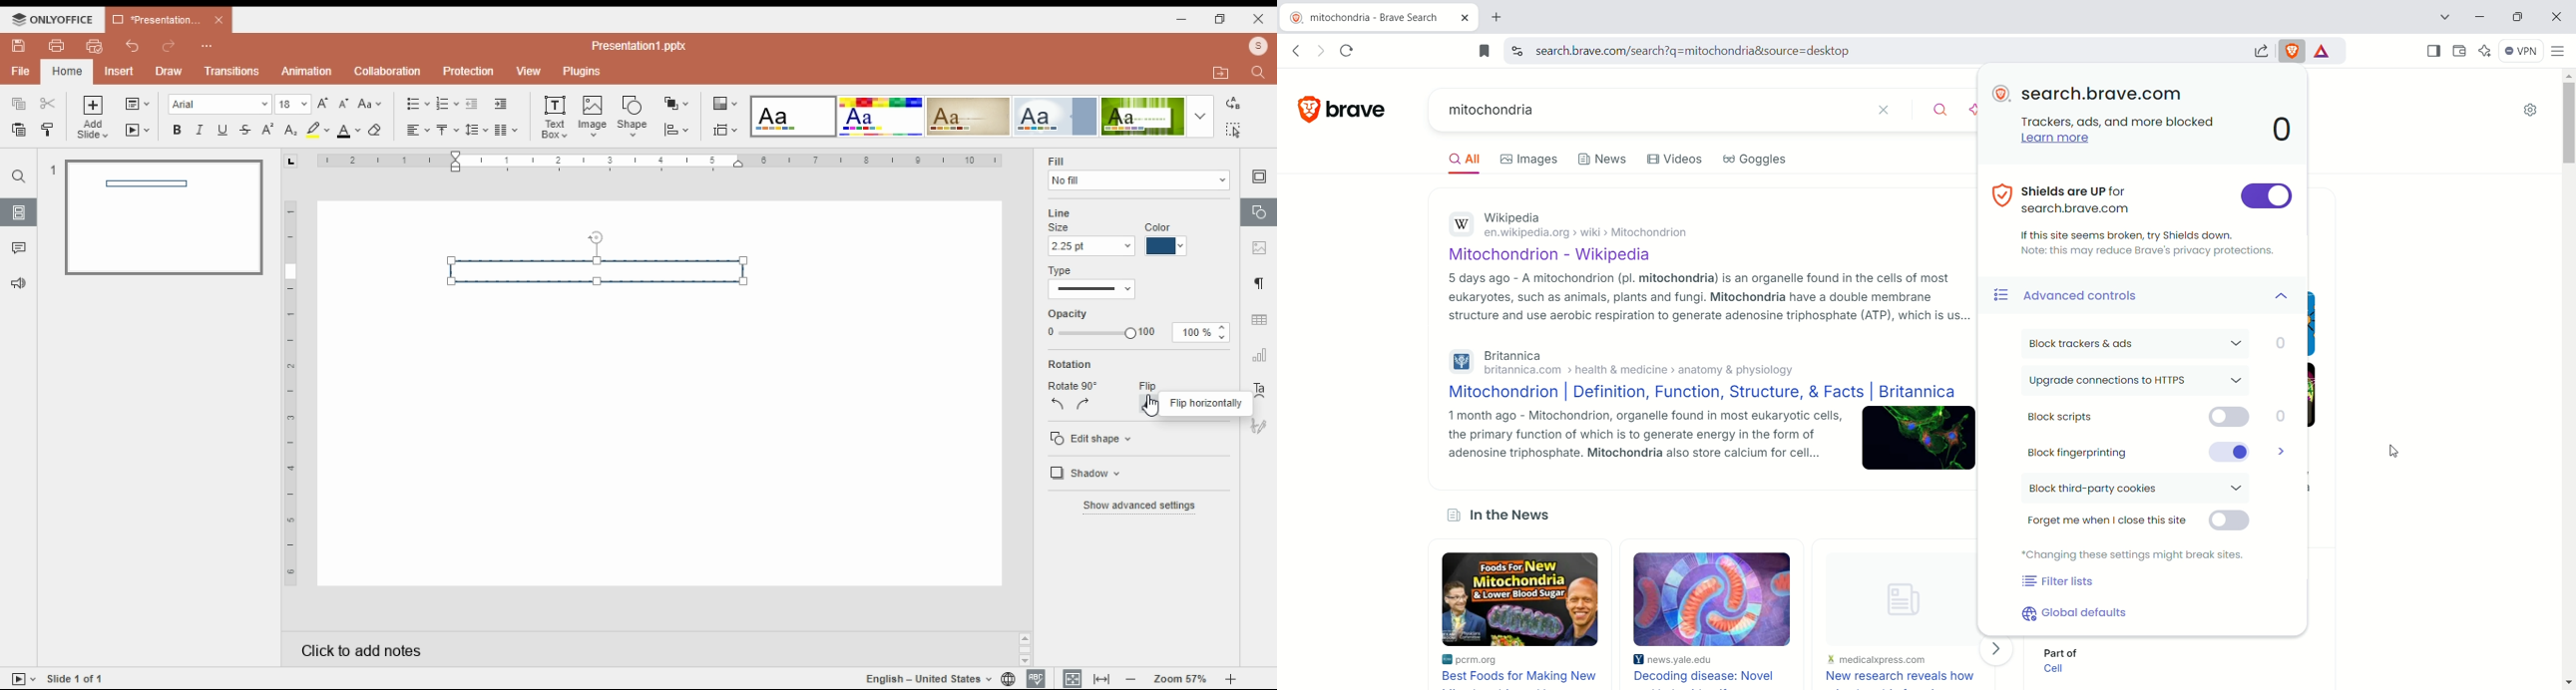  I want to click on print file, so click(55, 46).